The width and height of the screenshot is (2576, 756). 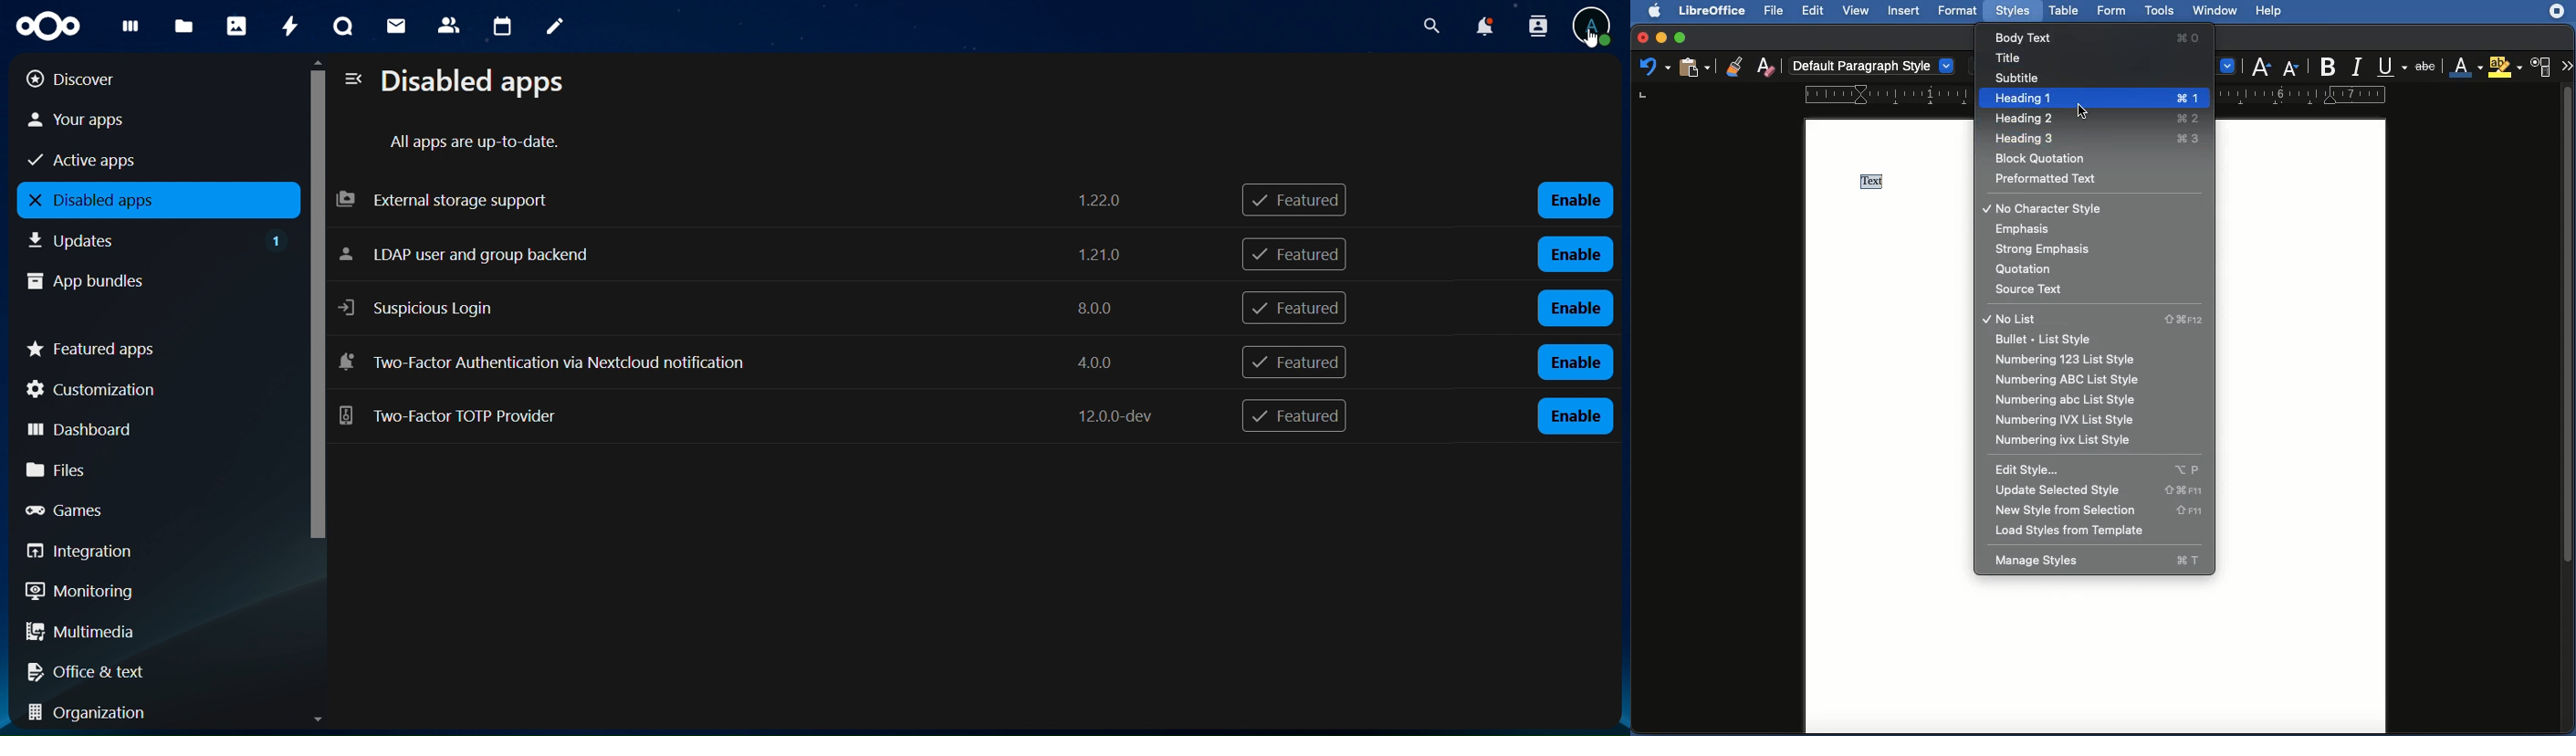 I want to click on Numbering ABC list style, so click(x=2074, y=380).